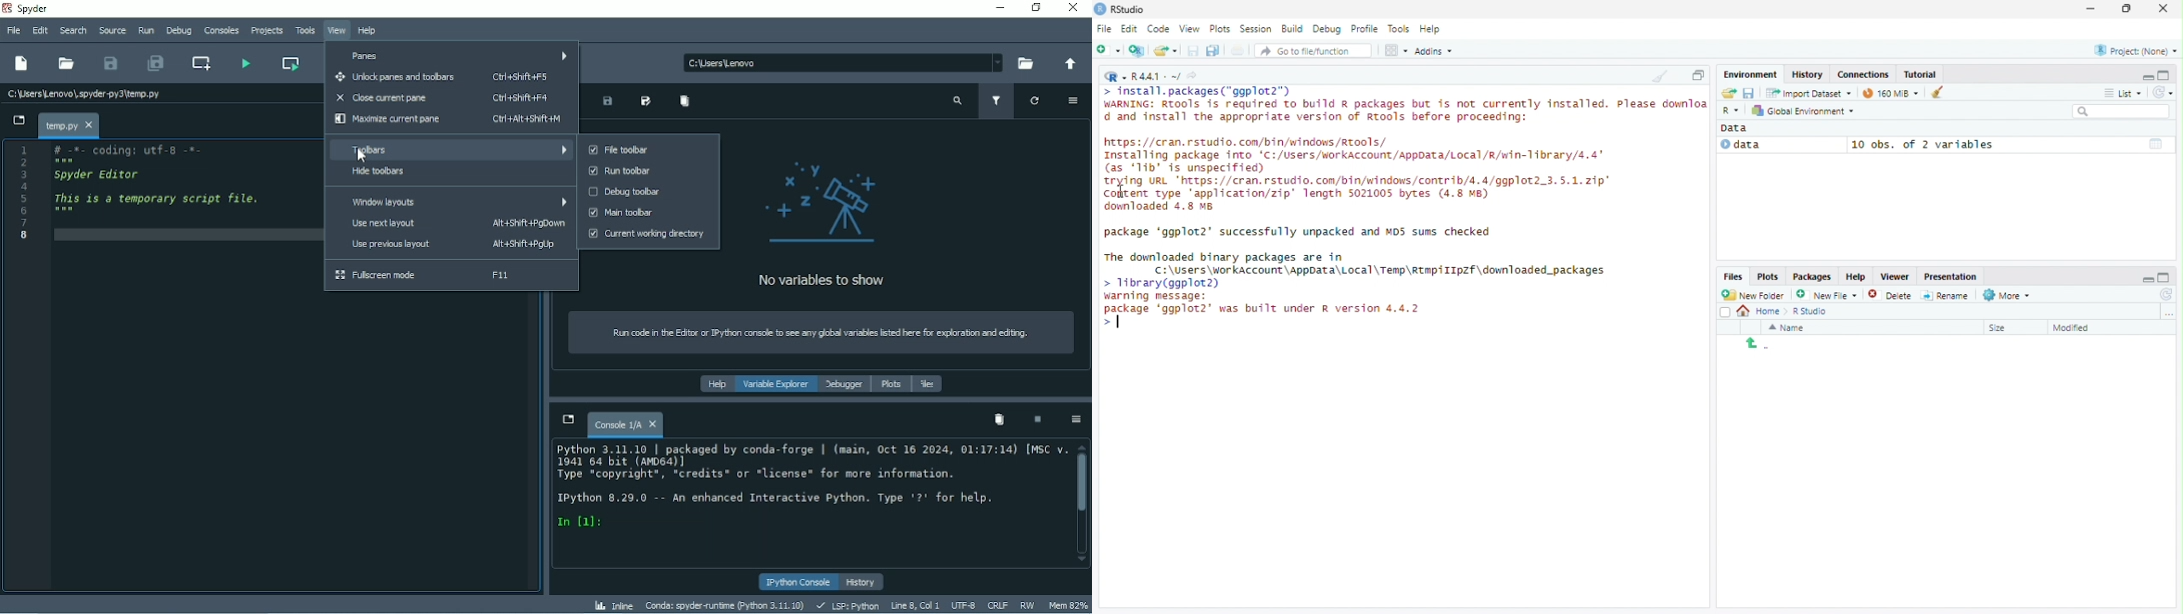  What do you see at coordinates (647, 102) in the screenshot?
I see `Save data as` at bounding box center [647, 102].